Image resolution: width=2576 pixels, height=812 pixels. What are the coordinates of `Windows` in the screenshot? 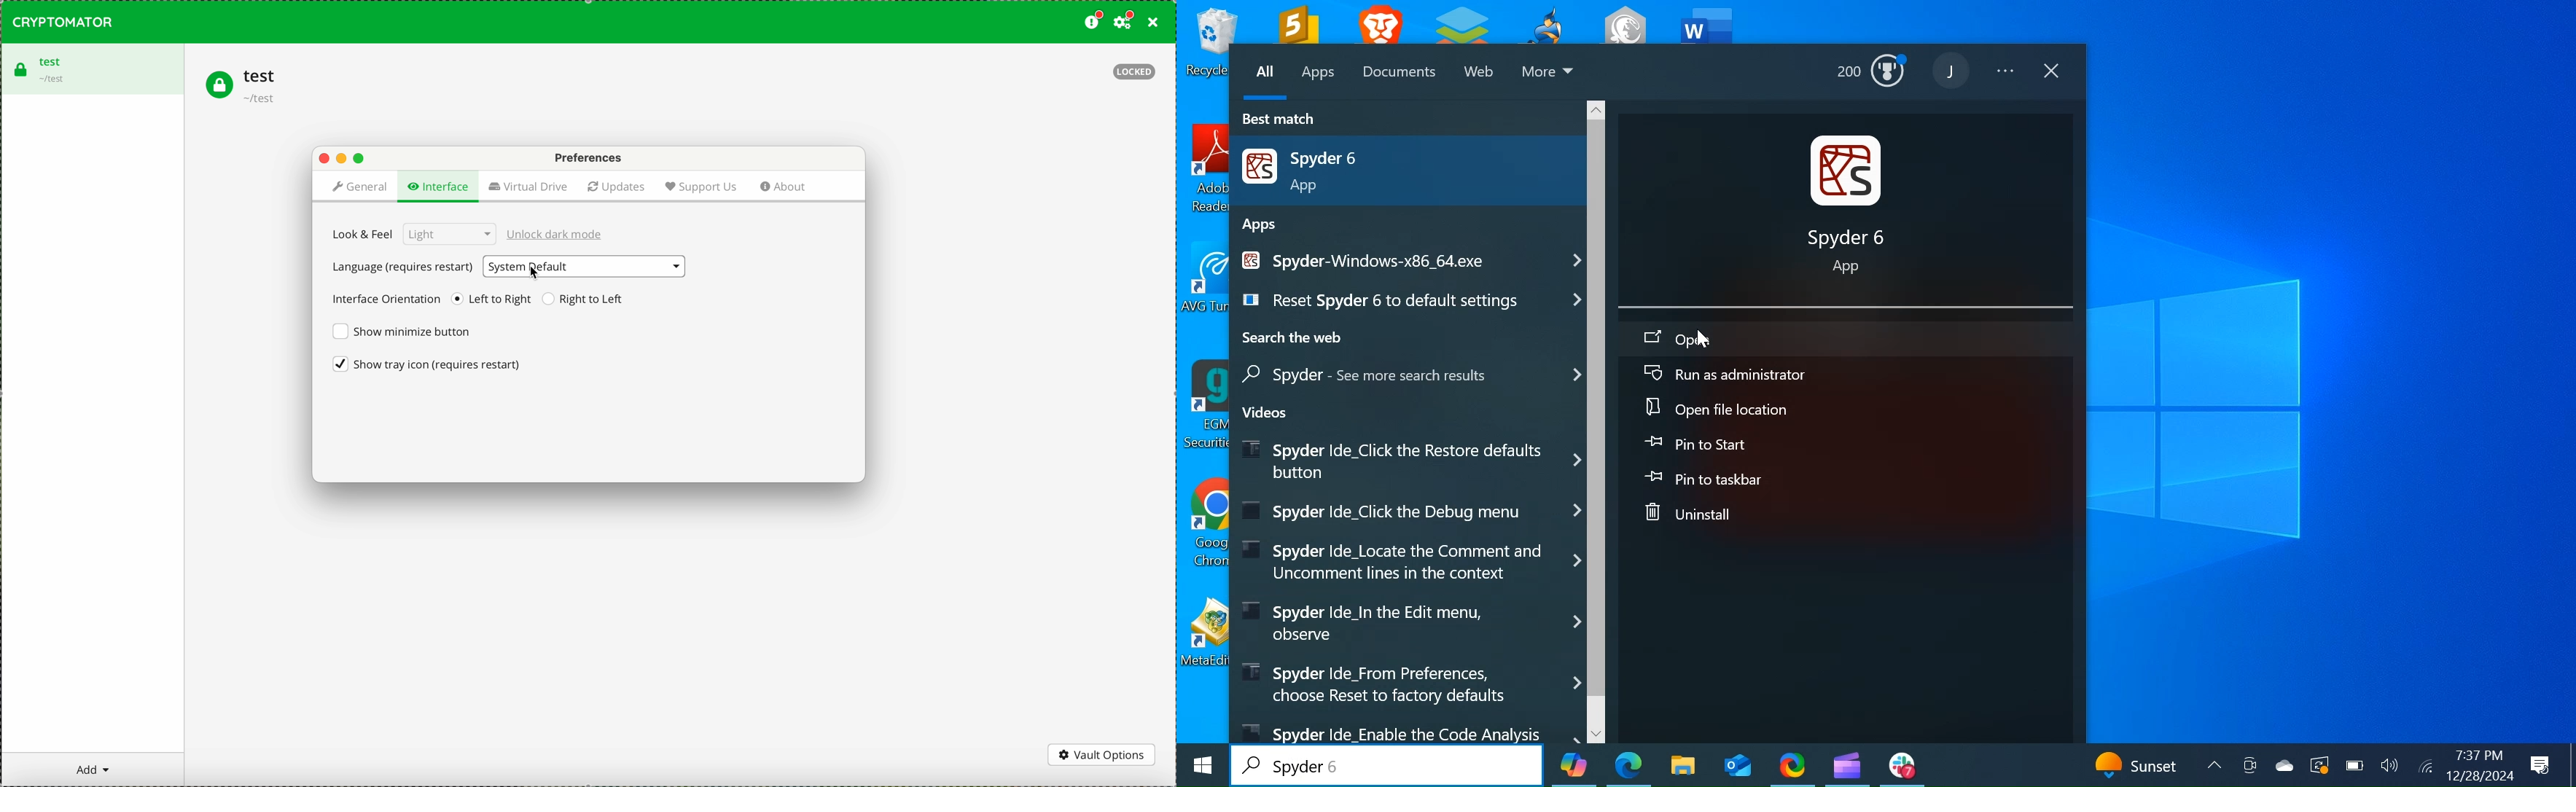 It's located at (1201, 769).